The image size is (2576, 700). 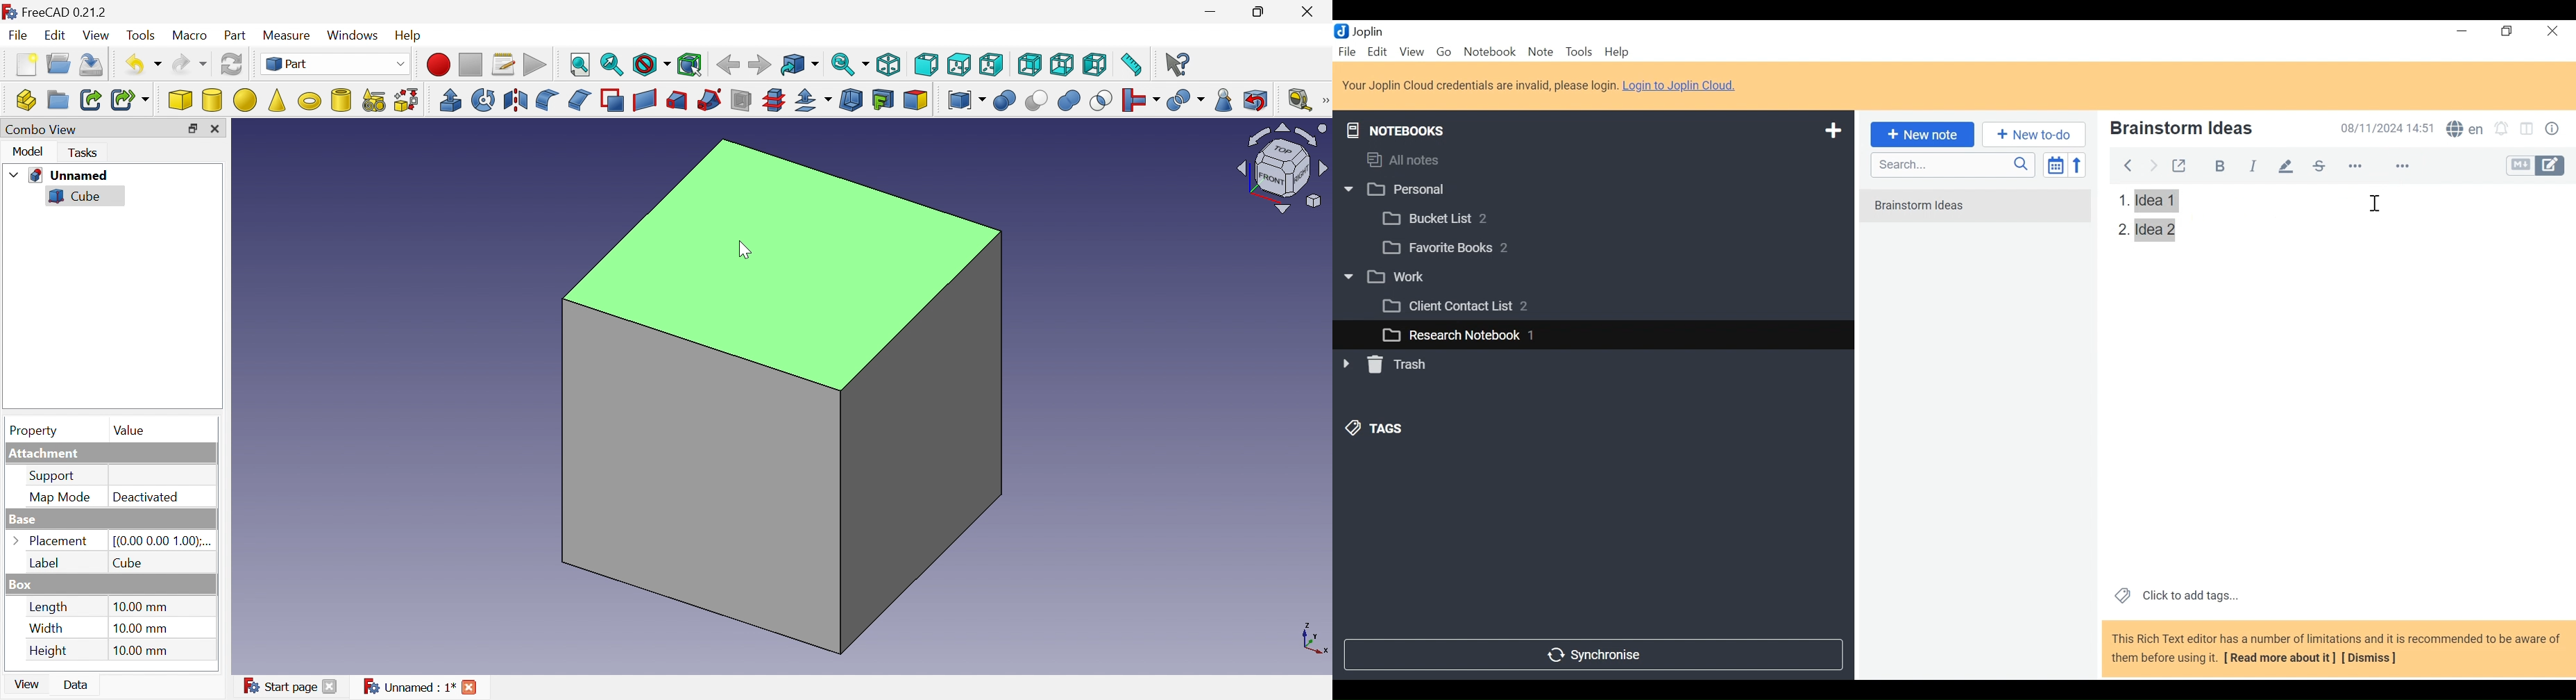 I want to click on Edit, so click(x=1378, y=51).